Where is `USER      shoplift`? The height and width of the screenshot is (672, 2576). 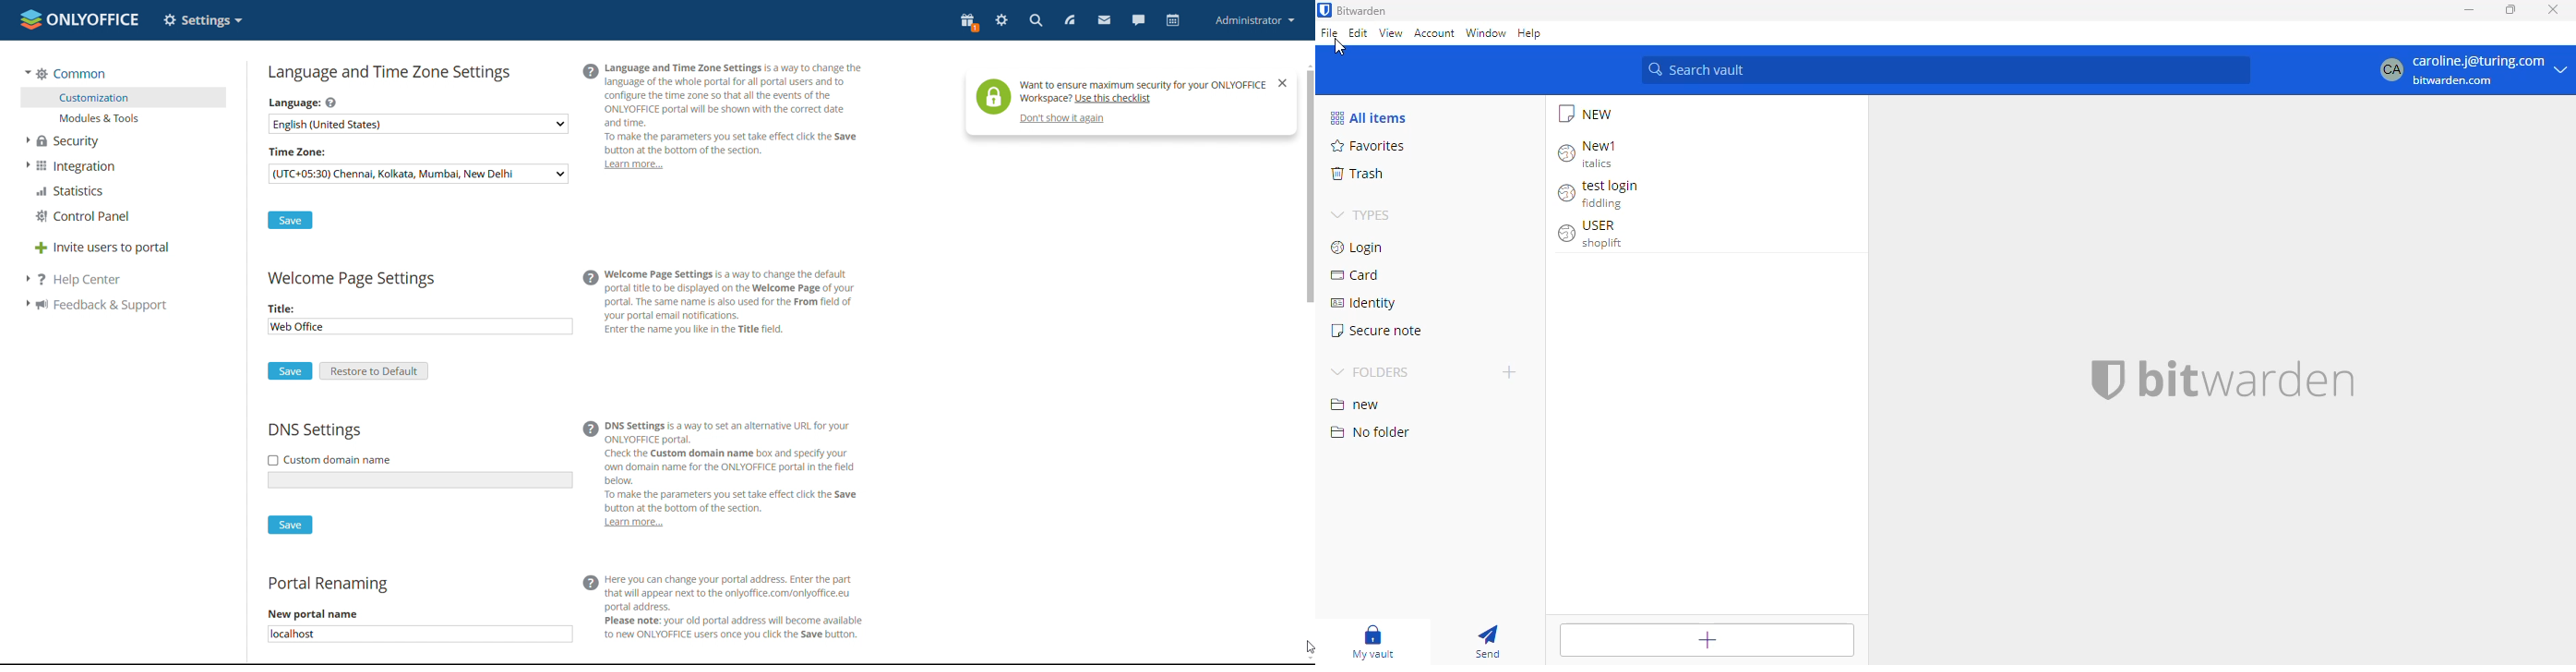 USER      shoplift is located at coordinates (1593, 235).